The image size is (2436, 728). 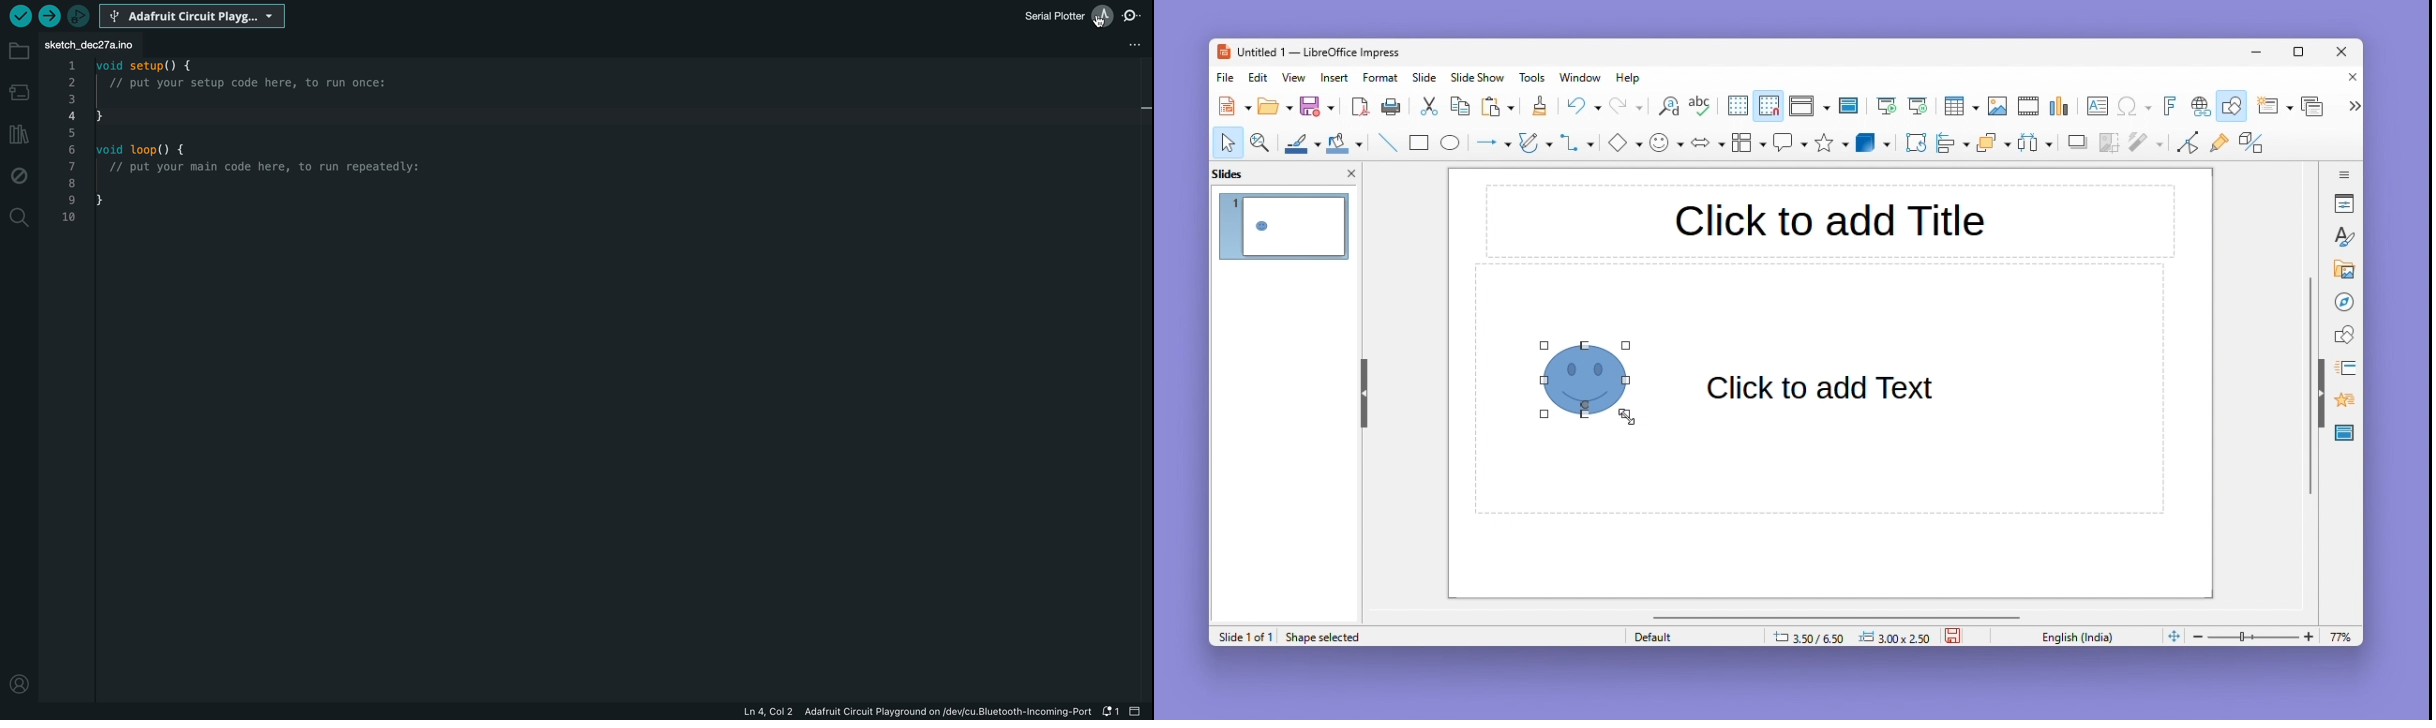 What do you see at coordinates (1425, 77) in the screenshot?
I see `Slide` at bounding box center [1425, 77].